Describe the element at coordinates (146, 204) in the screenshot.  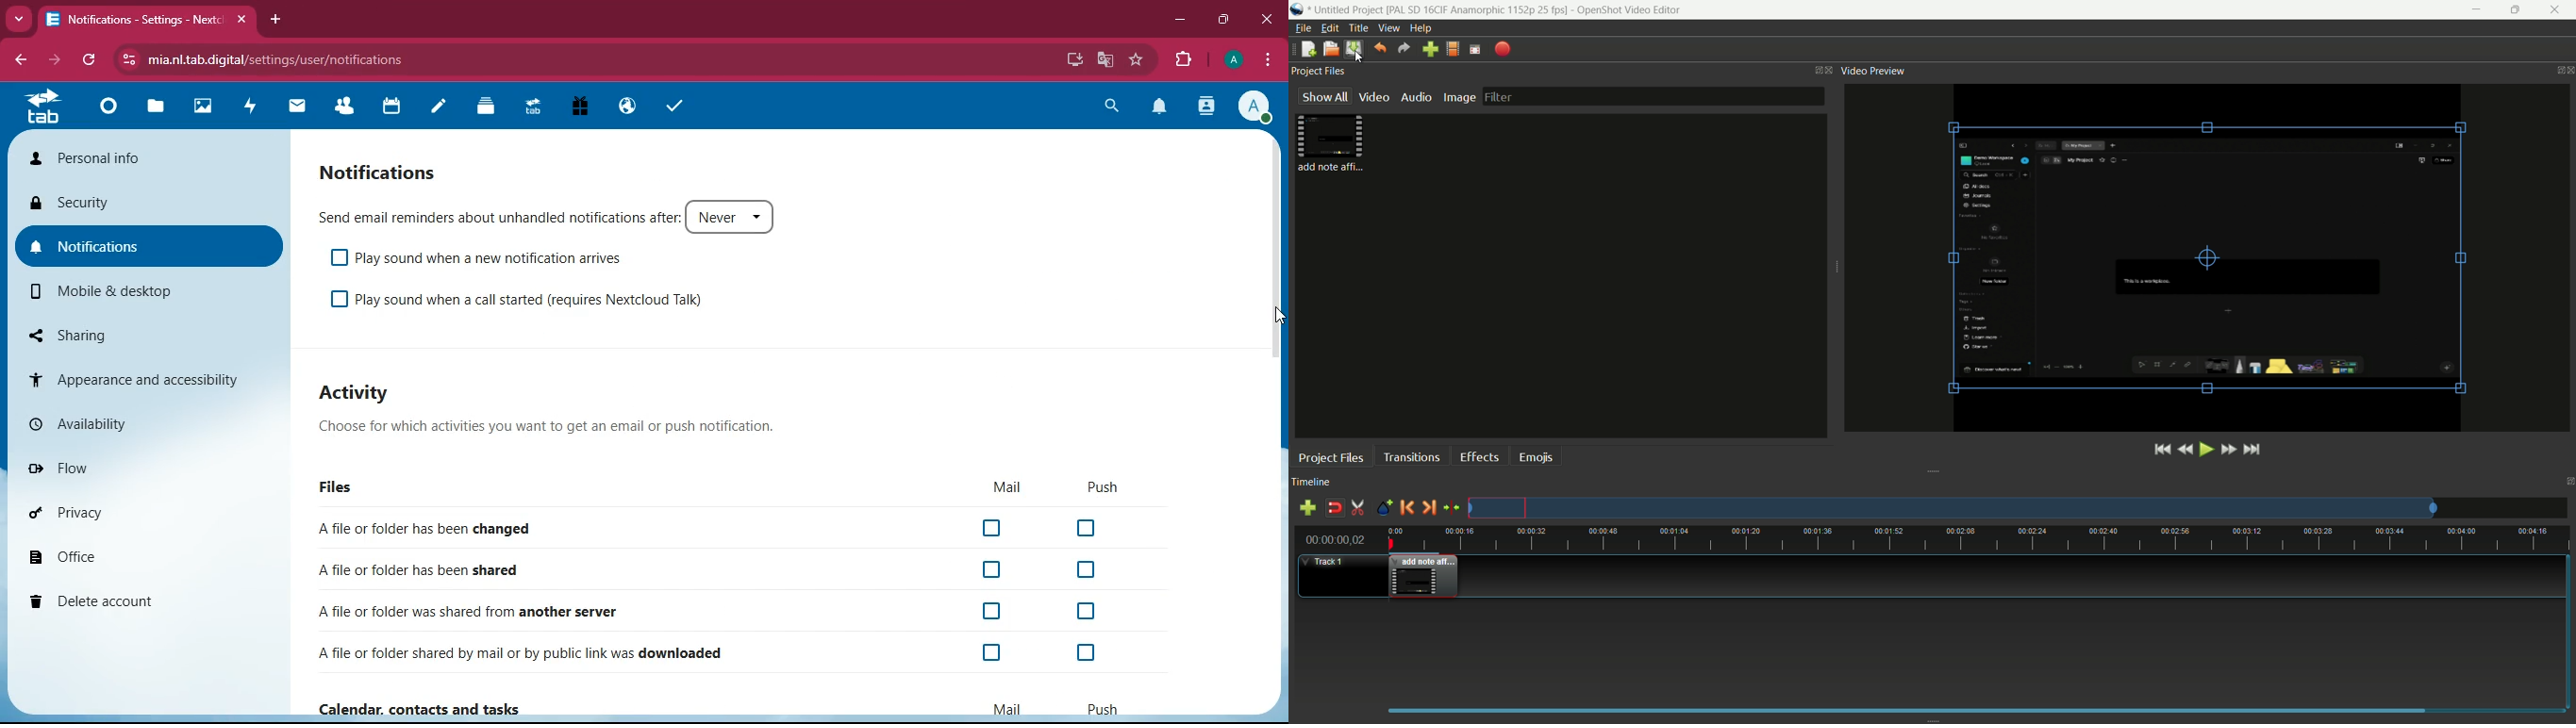
I see `security` at that location.